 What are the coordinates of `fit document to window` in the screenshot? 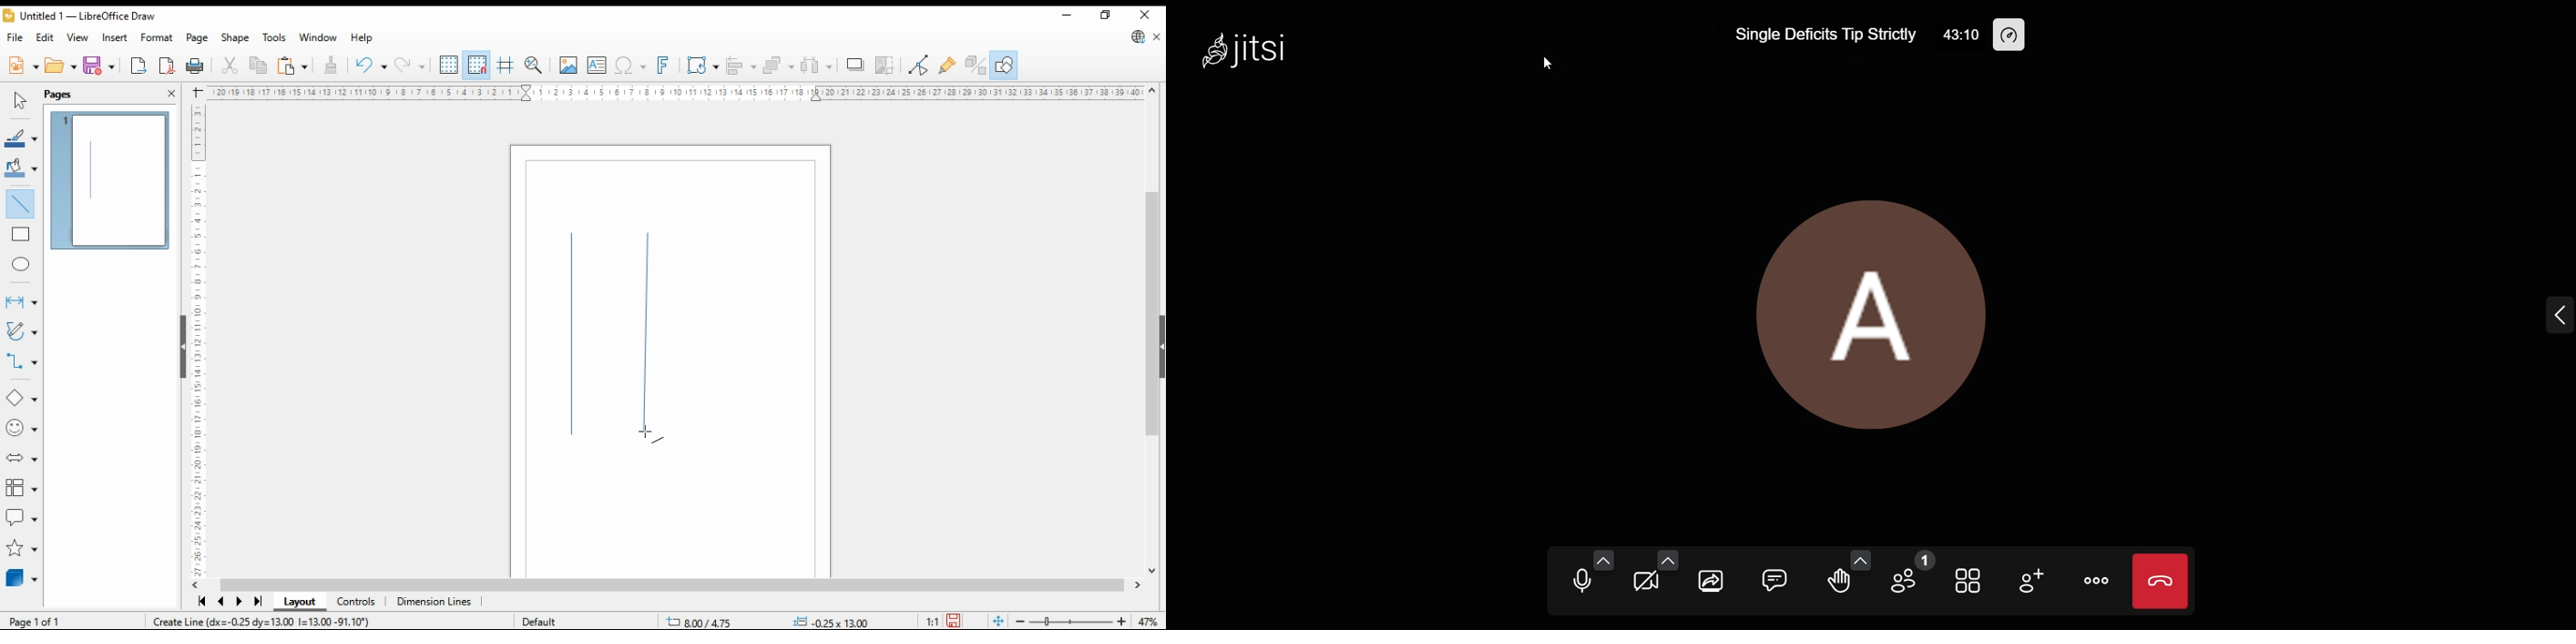 It's located at (998, 619).